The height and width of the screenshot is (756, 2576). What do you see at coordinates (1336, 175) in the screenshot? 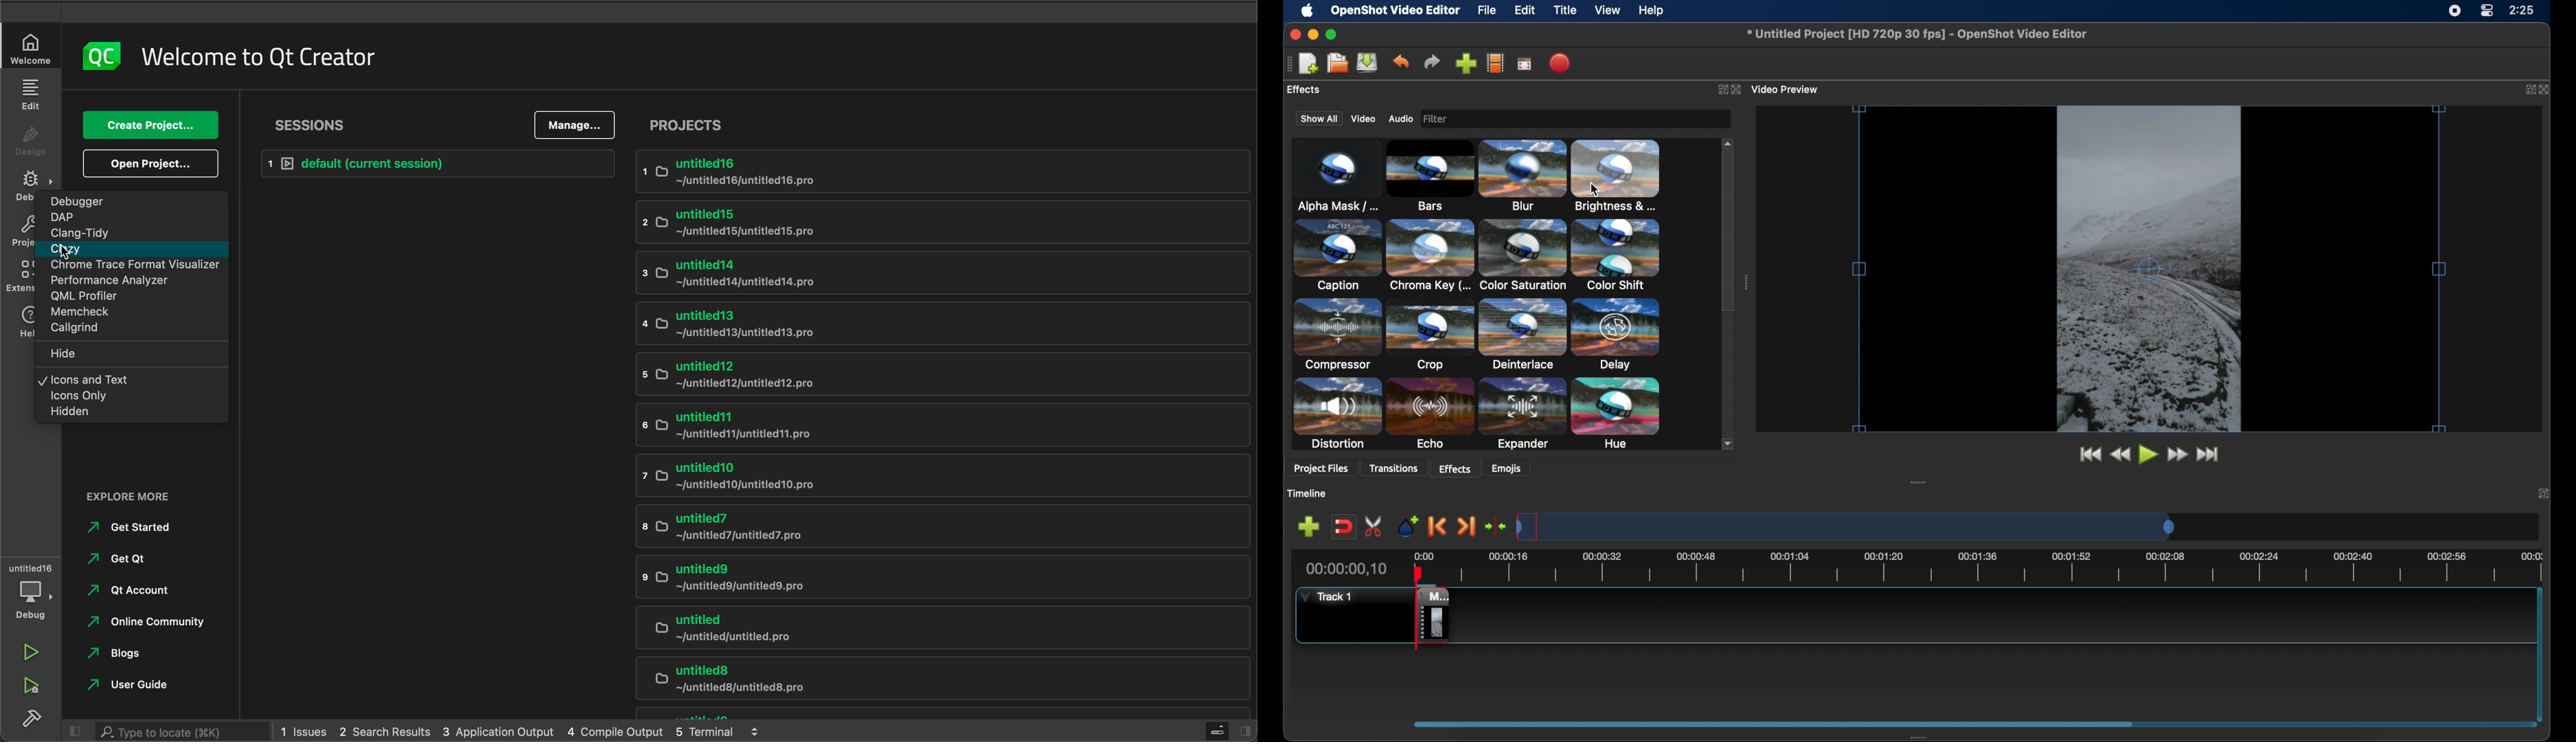
I see `alpha mask` at bounding box center [1336, 175].